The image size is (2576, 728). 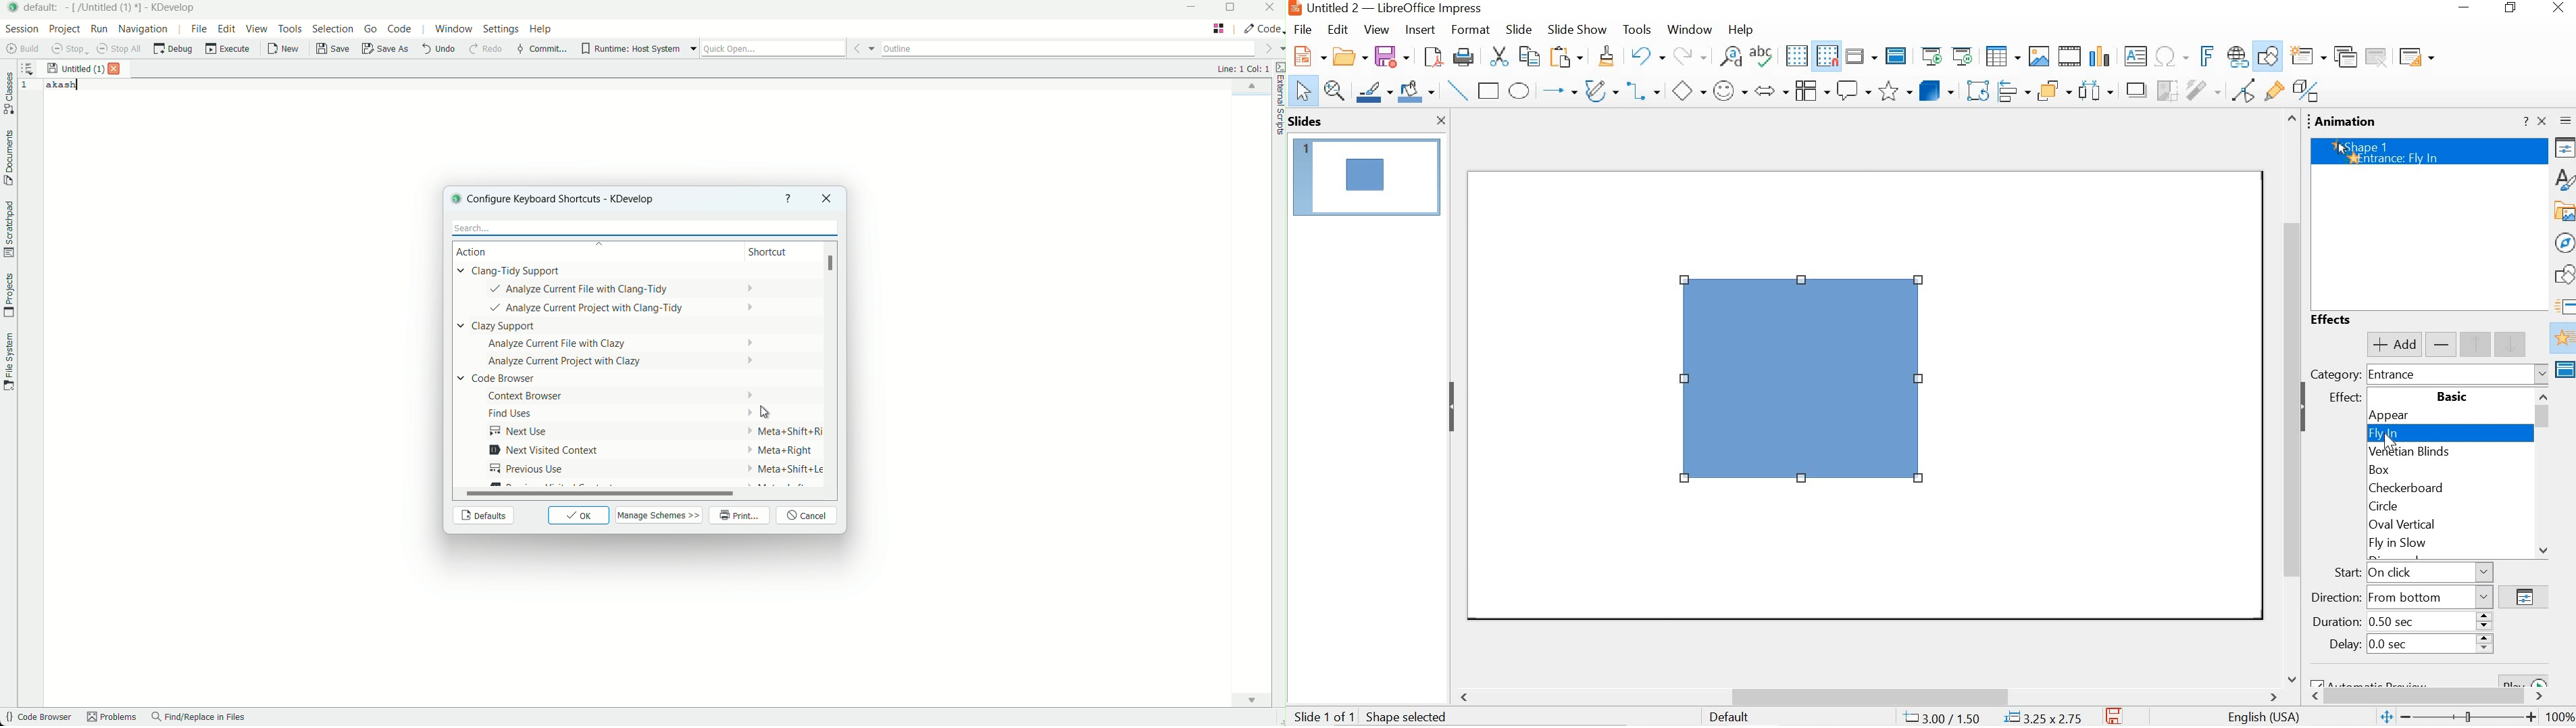 I want to click on 3D objects, so click(x=1936, y=89).